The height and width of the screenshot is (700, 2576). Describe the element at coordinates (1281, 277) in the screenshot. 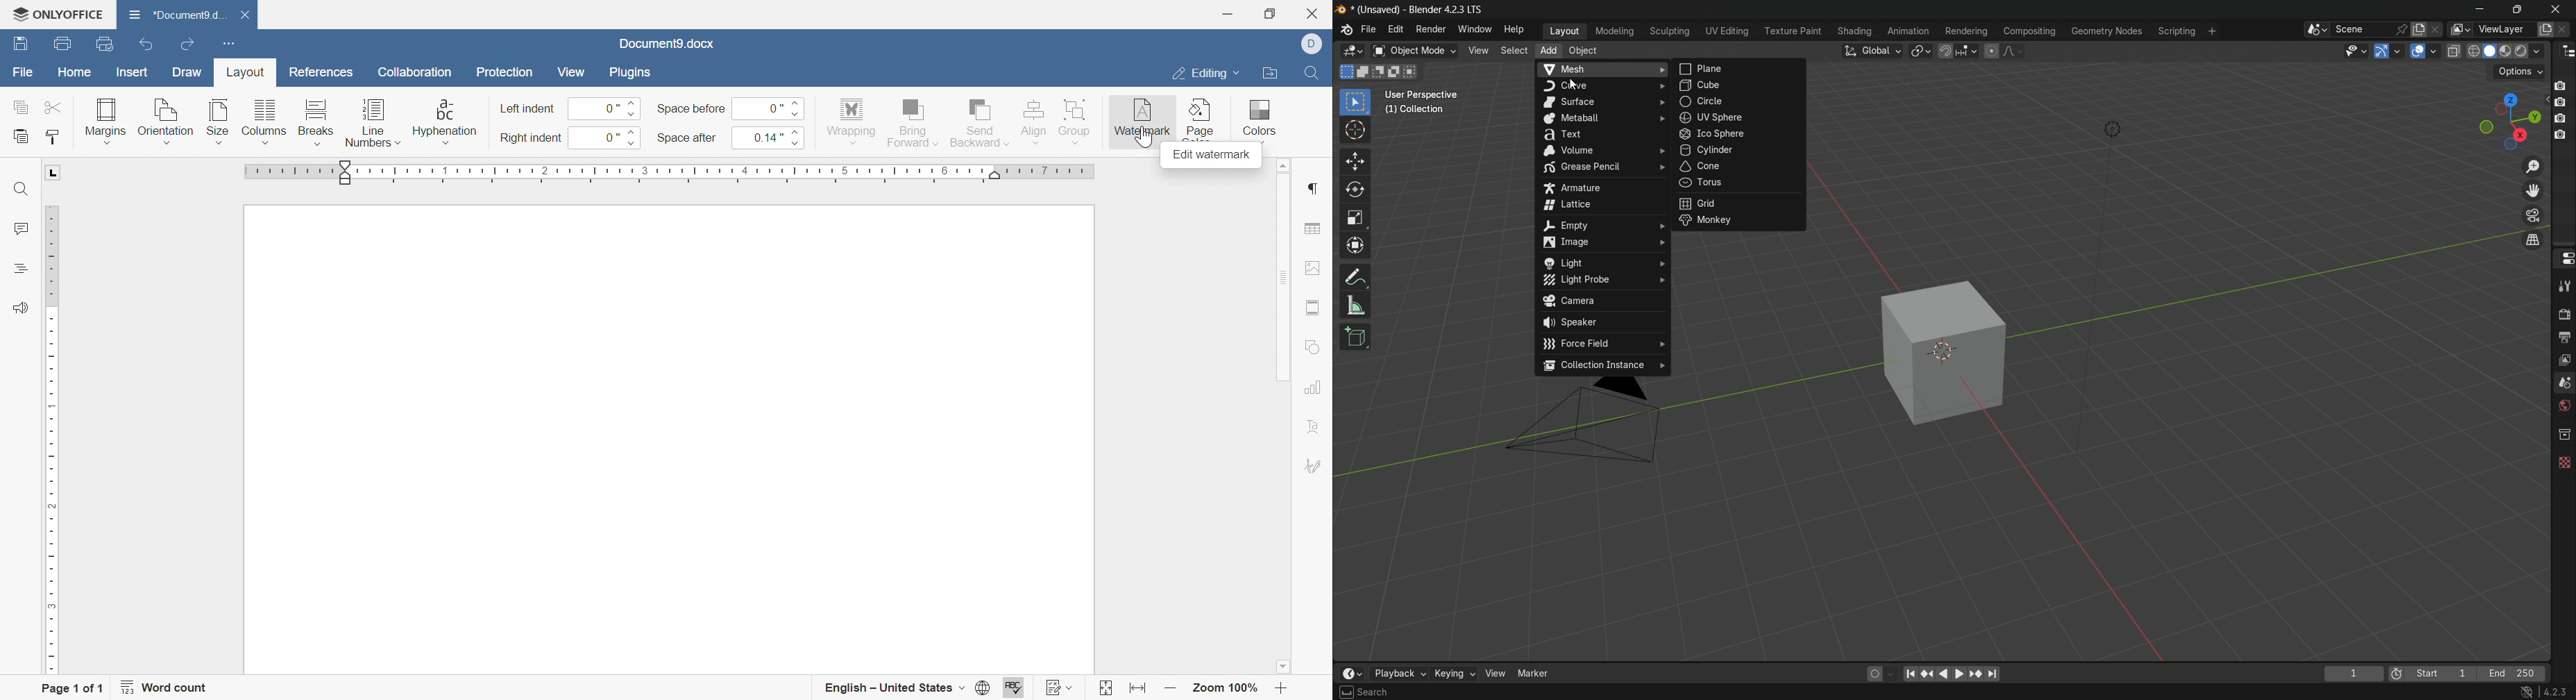

I see `scroll bar` at that location.